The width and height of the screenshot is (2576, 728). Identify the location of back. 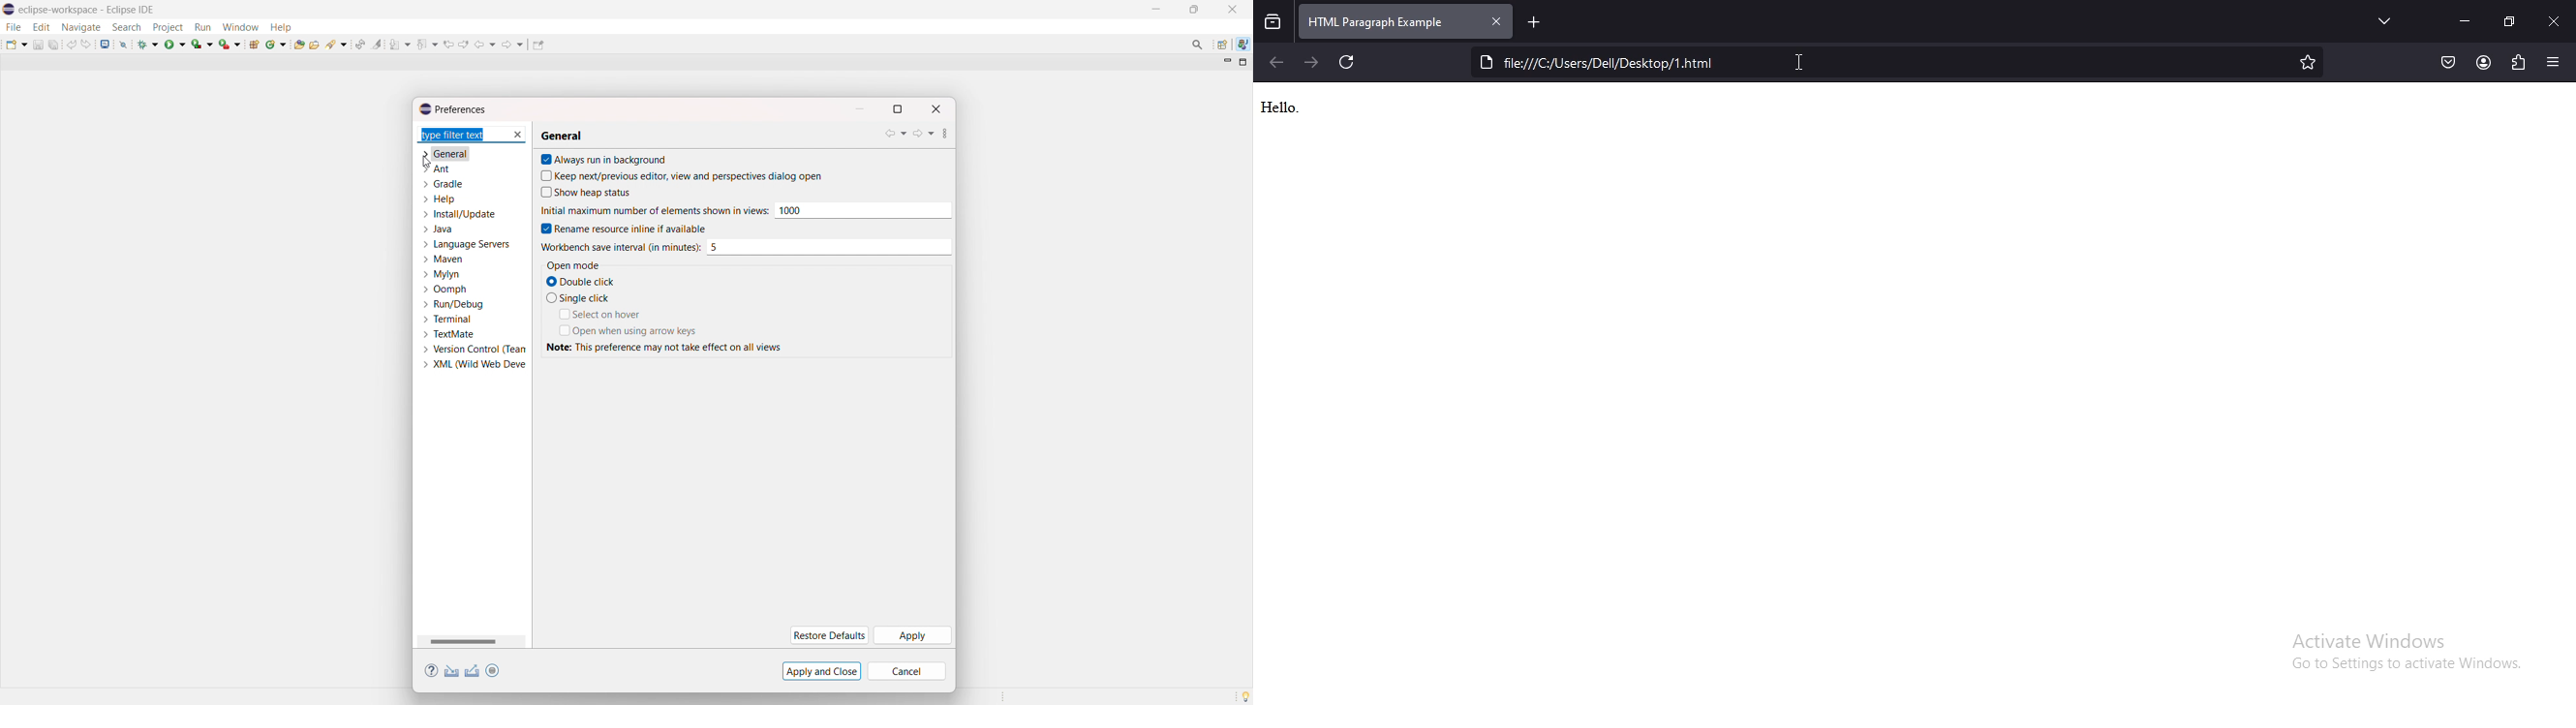
(896, 133).